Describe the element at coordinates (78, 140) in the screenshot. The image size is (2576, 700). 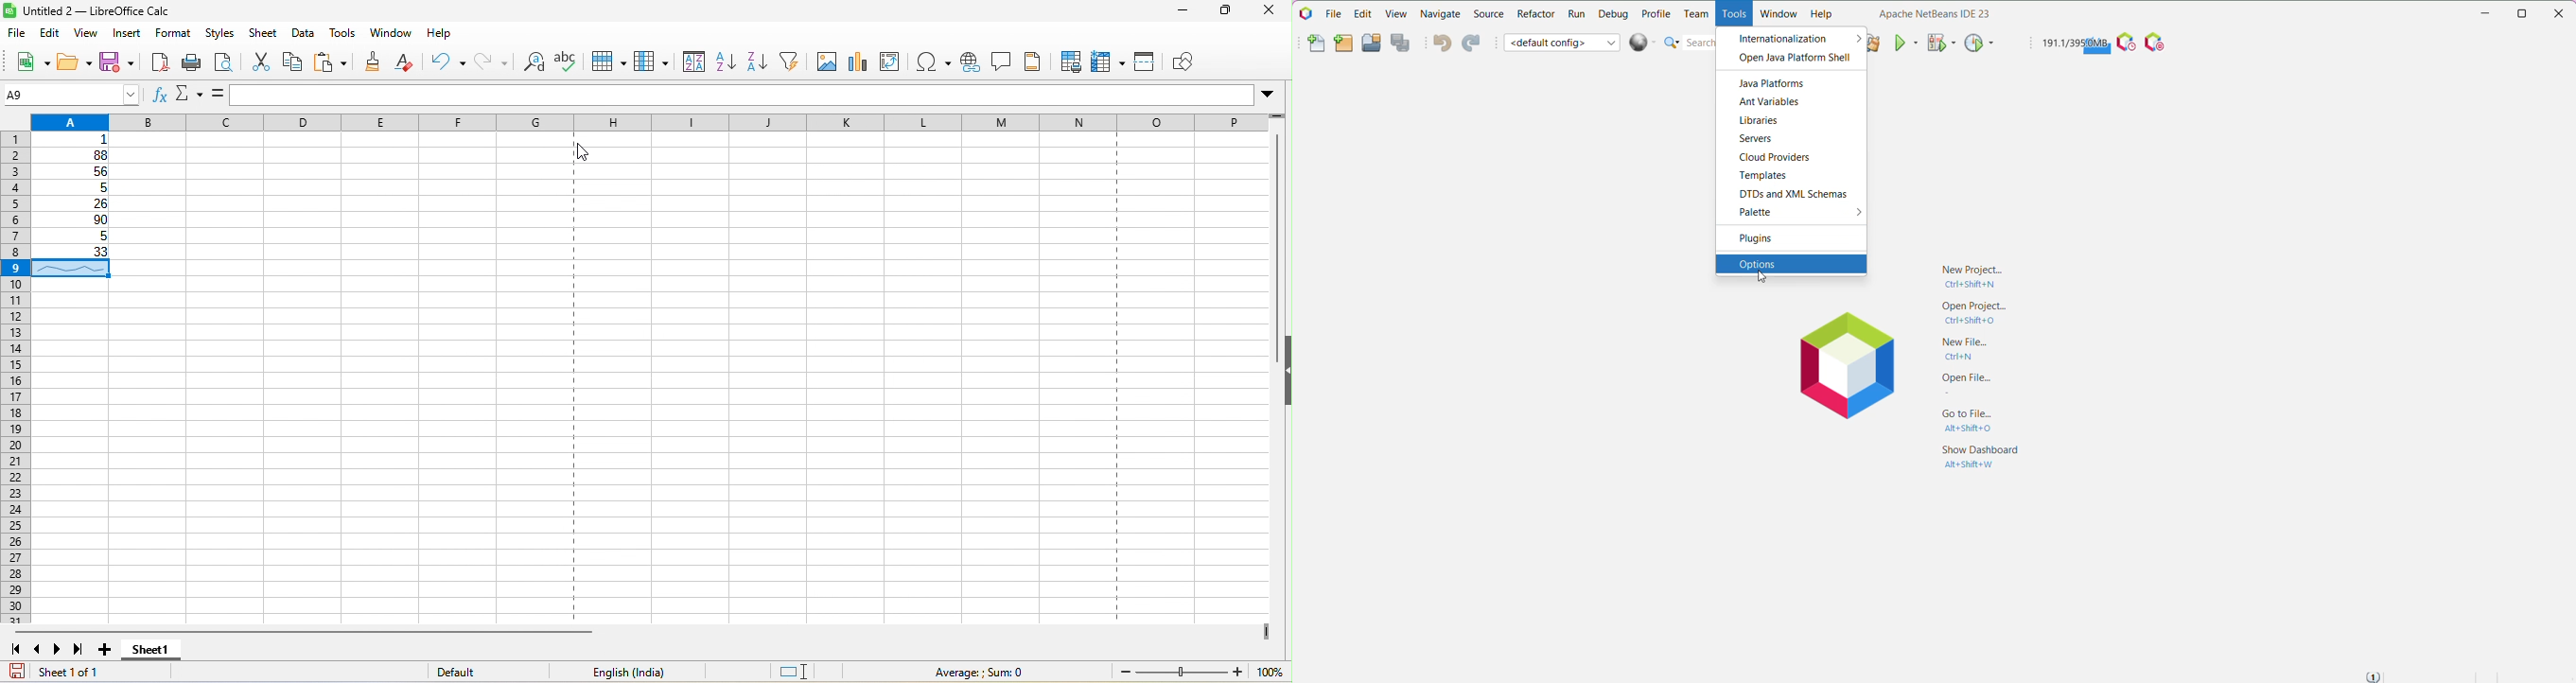
I see `1` at that location.